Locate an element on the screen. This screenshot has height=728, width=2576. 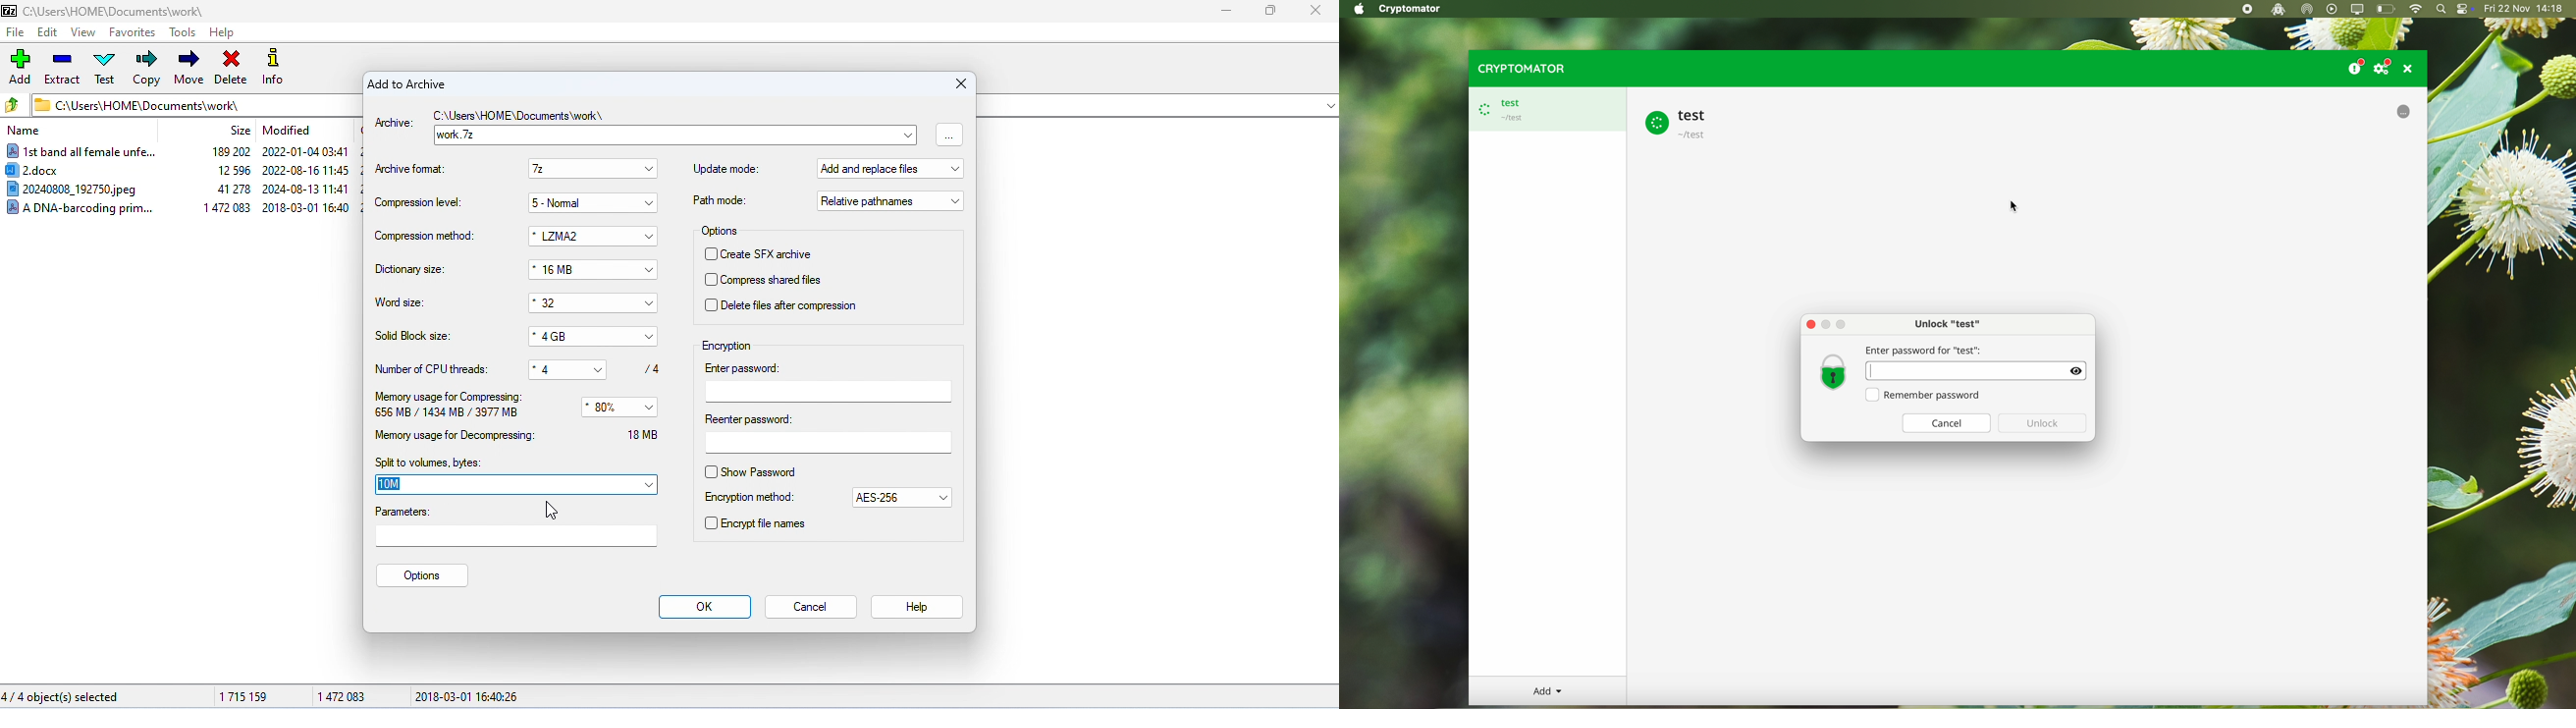
screen is located at coordinates (2360, 9).